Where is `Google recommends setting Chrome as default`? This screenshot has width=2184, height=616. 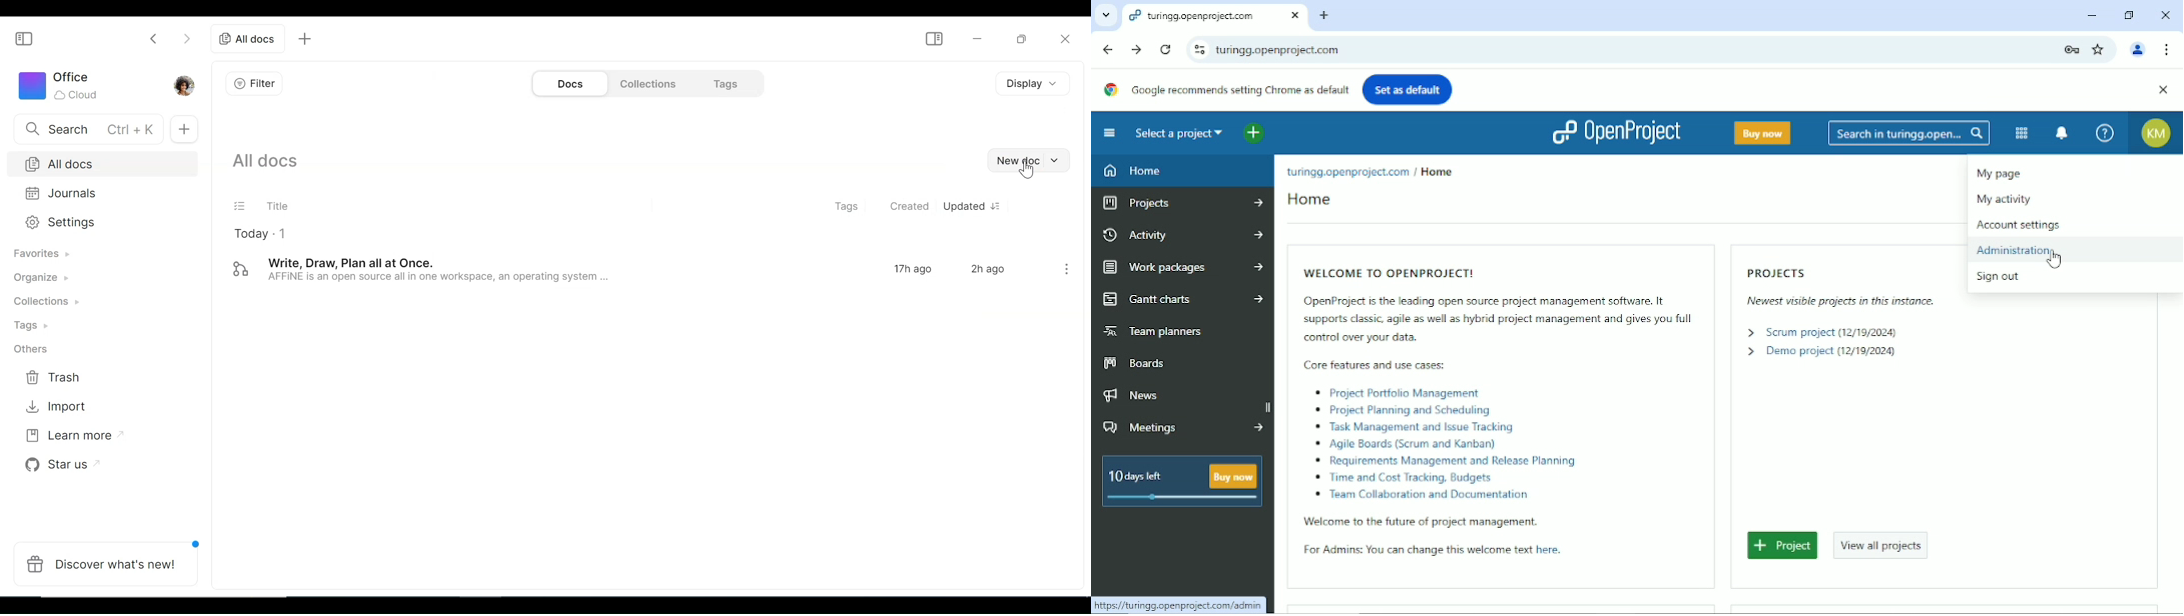
Google recommends setting Chrome as default is located at coordinates (1226, 89).